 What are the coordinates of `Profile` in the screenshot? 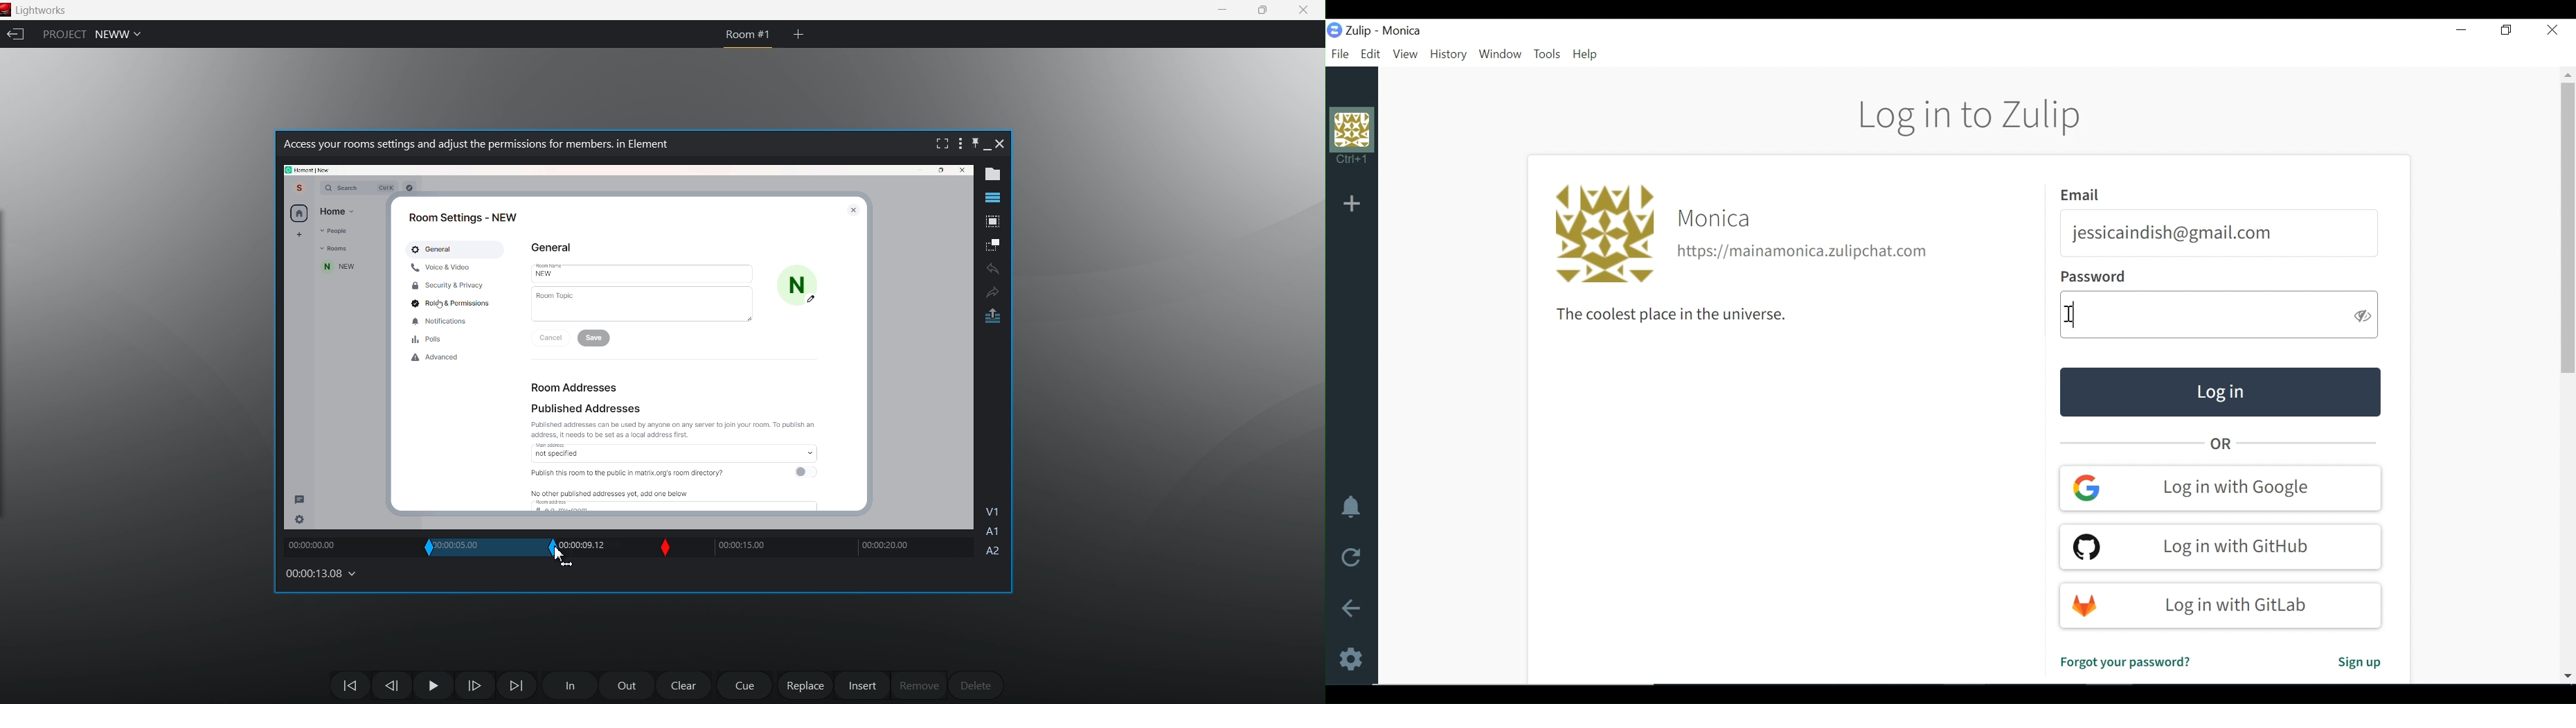 It's located at (1352, 140).